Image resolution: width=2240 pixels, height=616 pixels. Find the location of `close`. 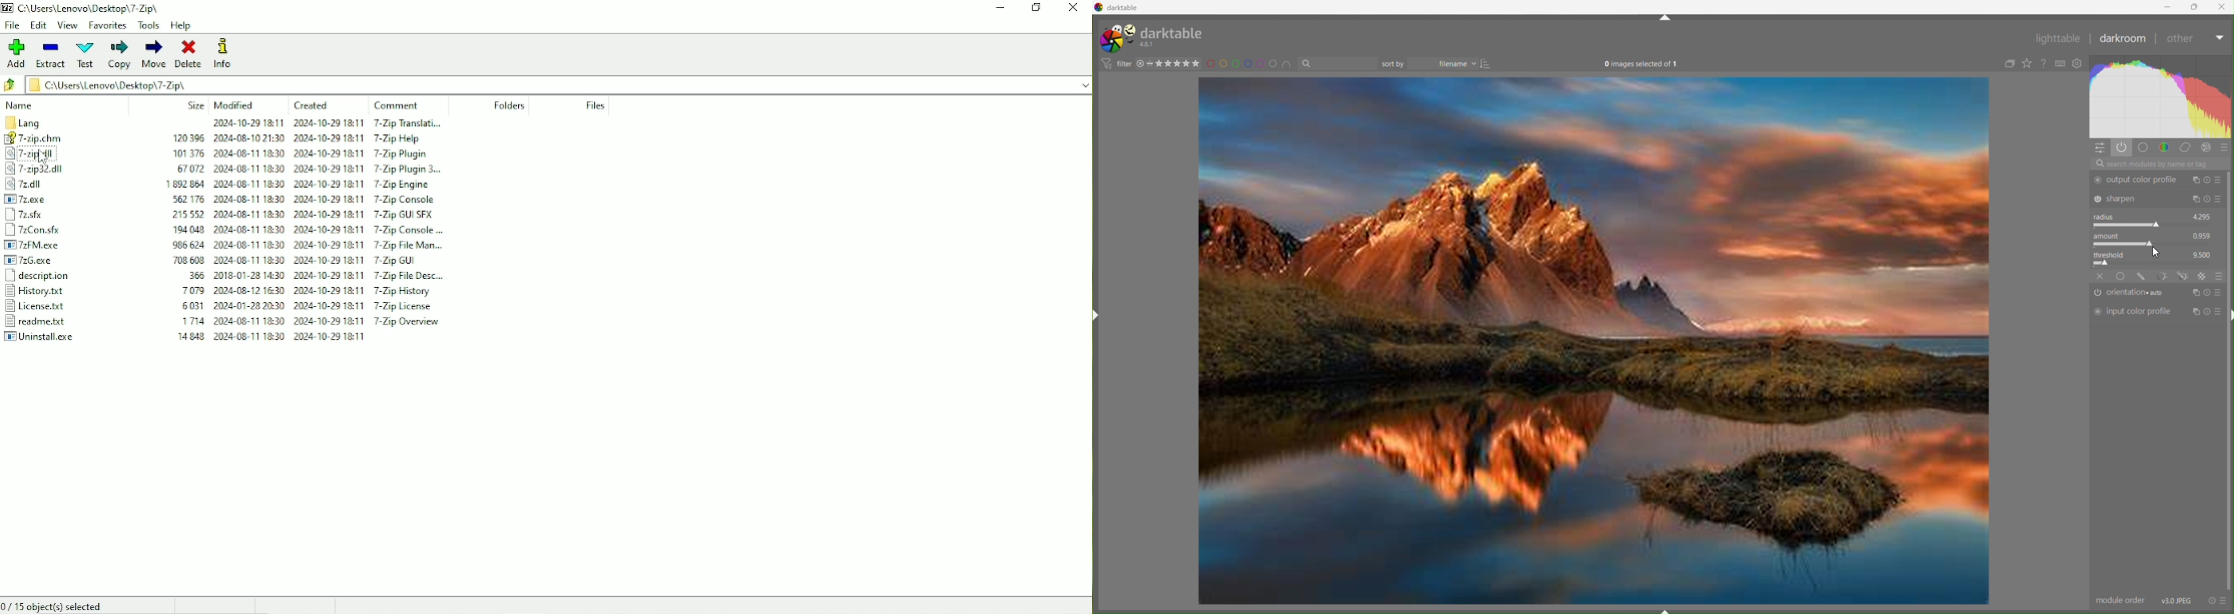

close is located at coordinates (2101, 276).